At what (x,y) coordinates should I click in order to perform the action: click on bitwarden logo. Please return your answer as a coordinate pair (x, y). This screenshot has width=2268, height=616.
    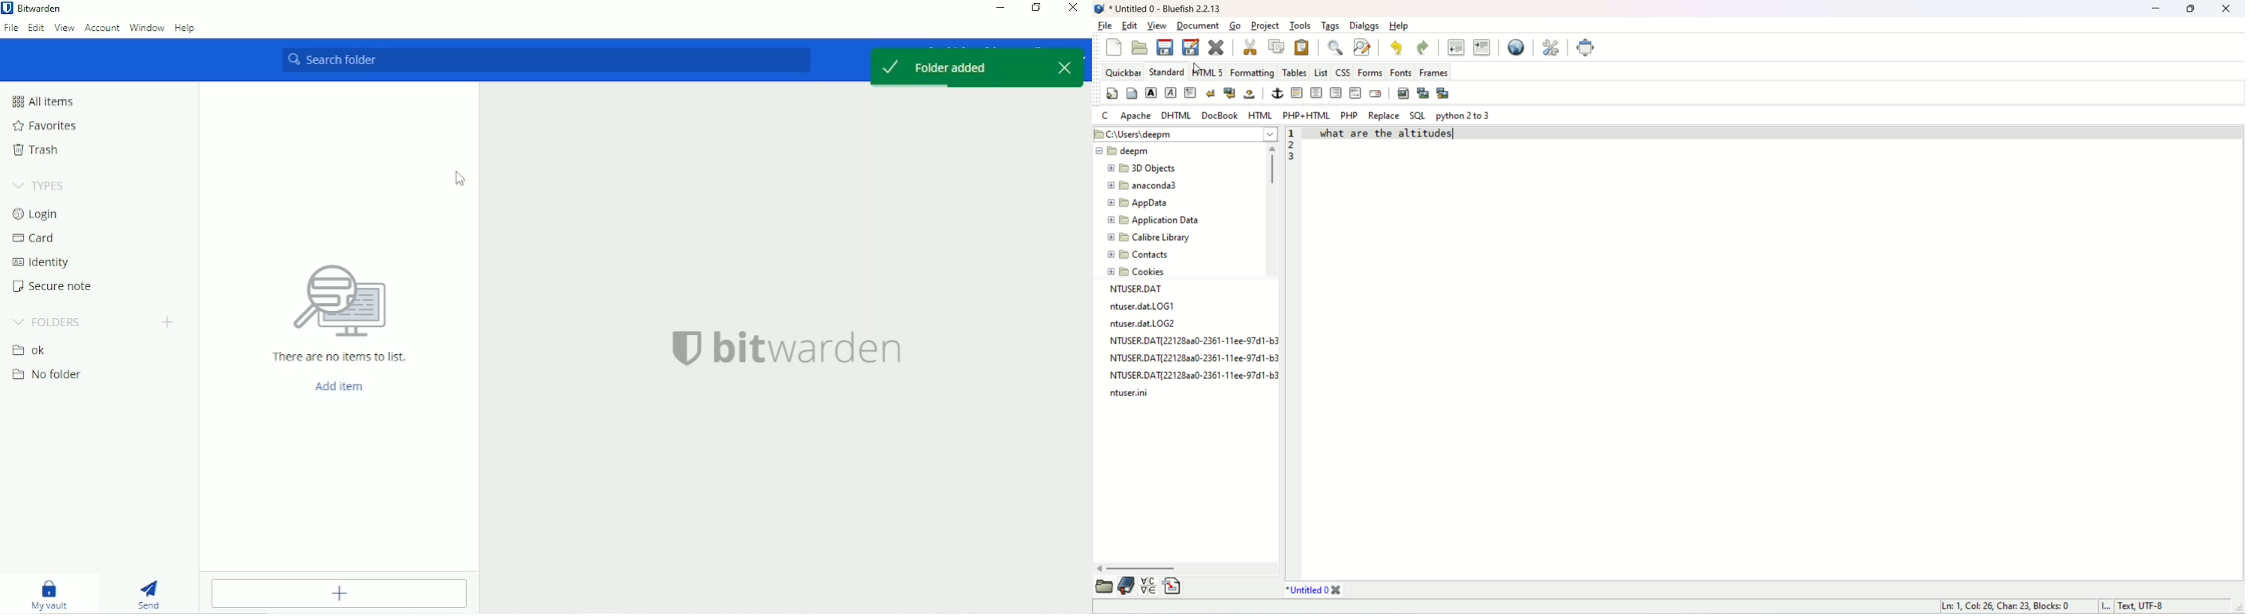
    Looking at the image, I should click on (679, 353).